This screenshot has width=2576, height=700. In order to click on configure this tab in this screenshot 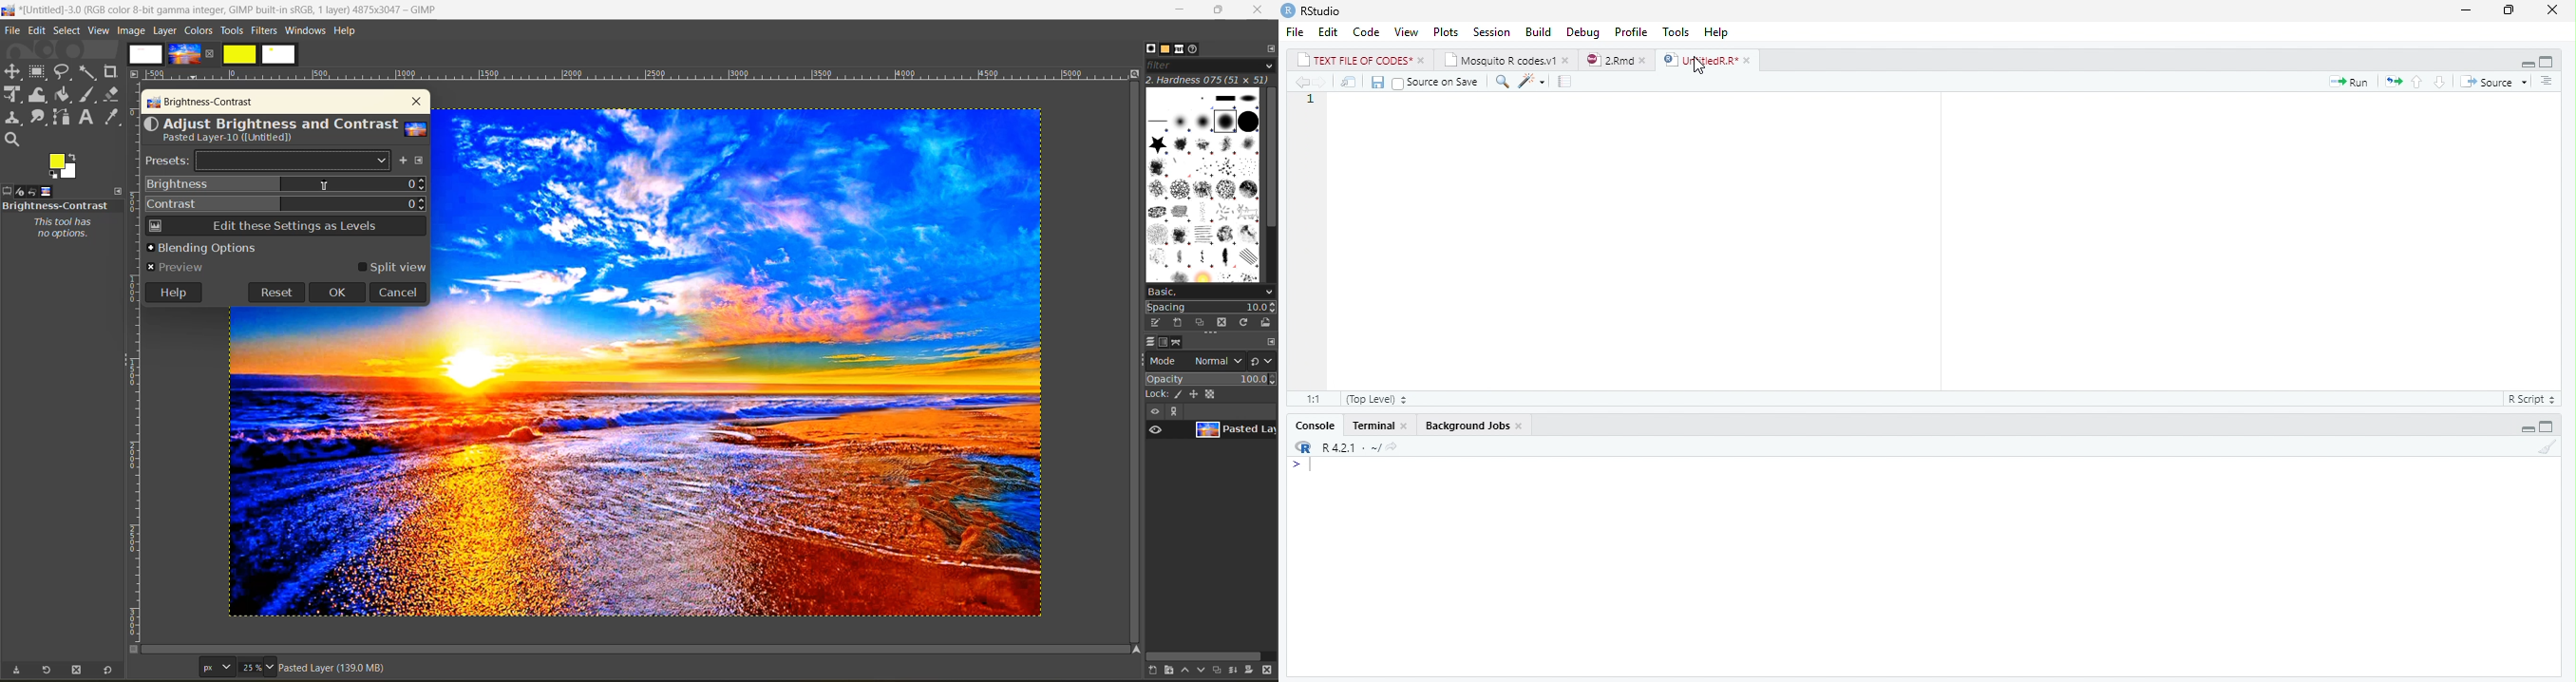, I will do `click(1271, 343)`.